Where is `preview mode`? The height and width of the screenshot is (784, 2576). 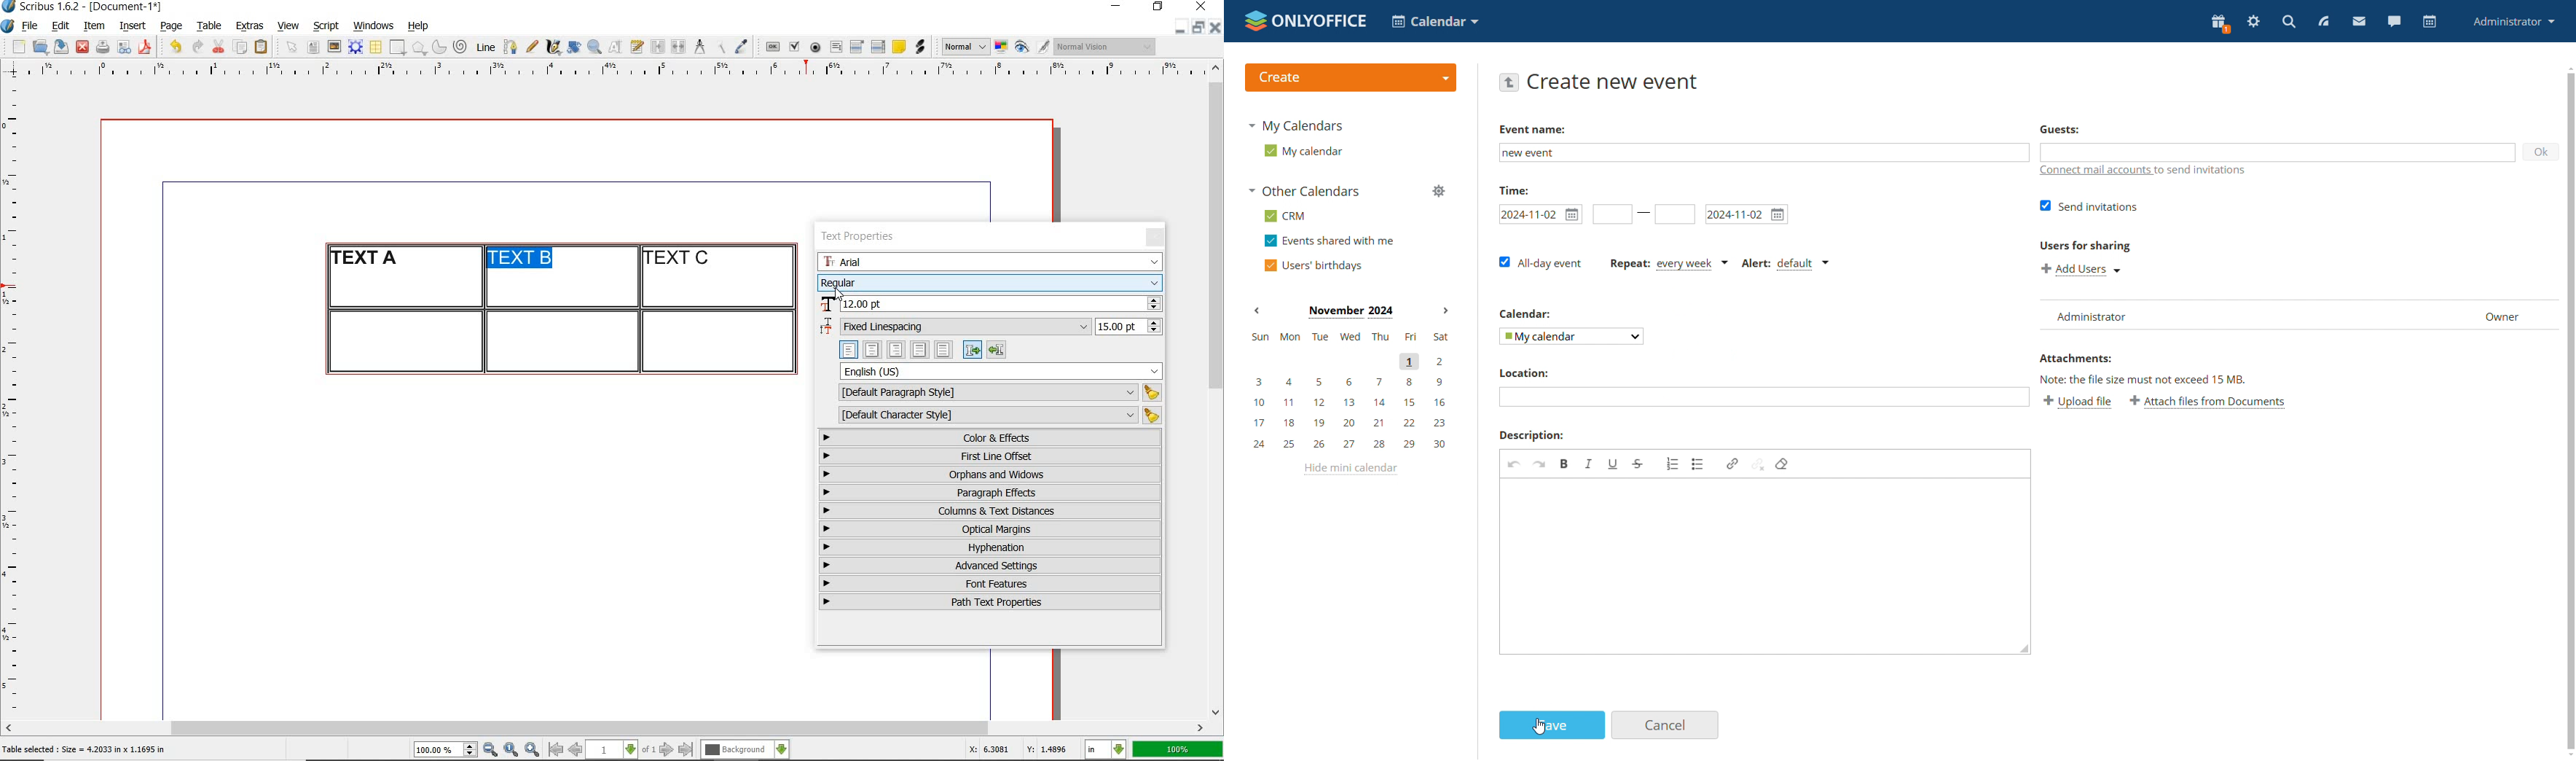
preview mode is located at coordinates (1032, 47).